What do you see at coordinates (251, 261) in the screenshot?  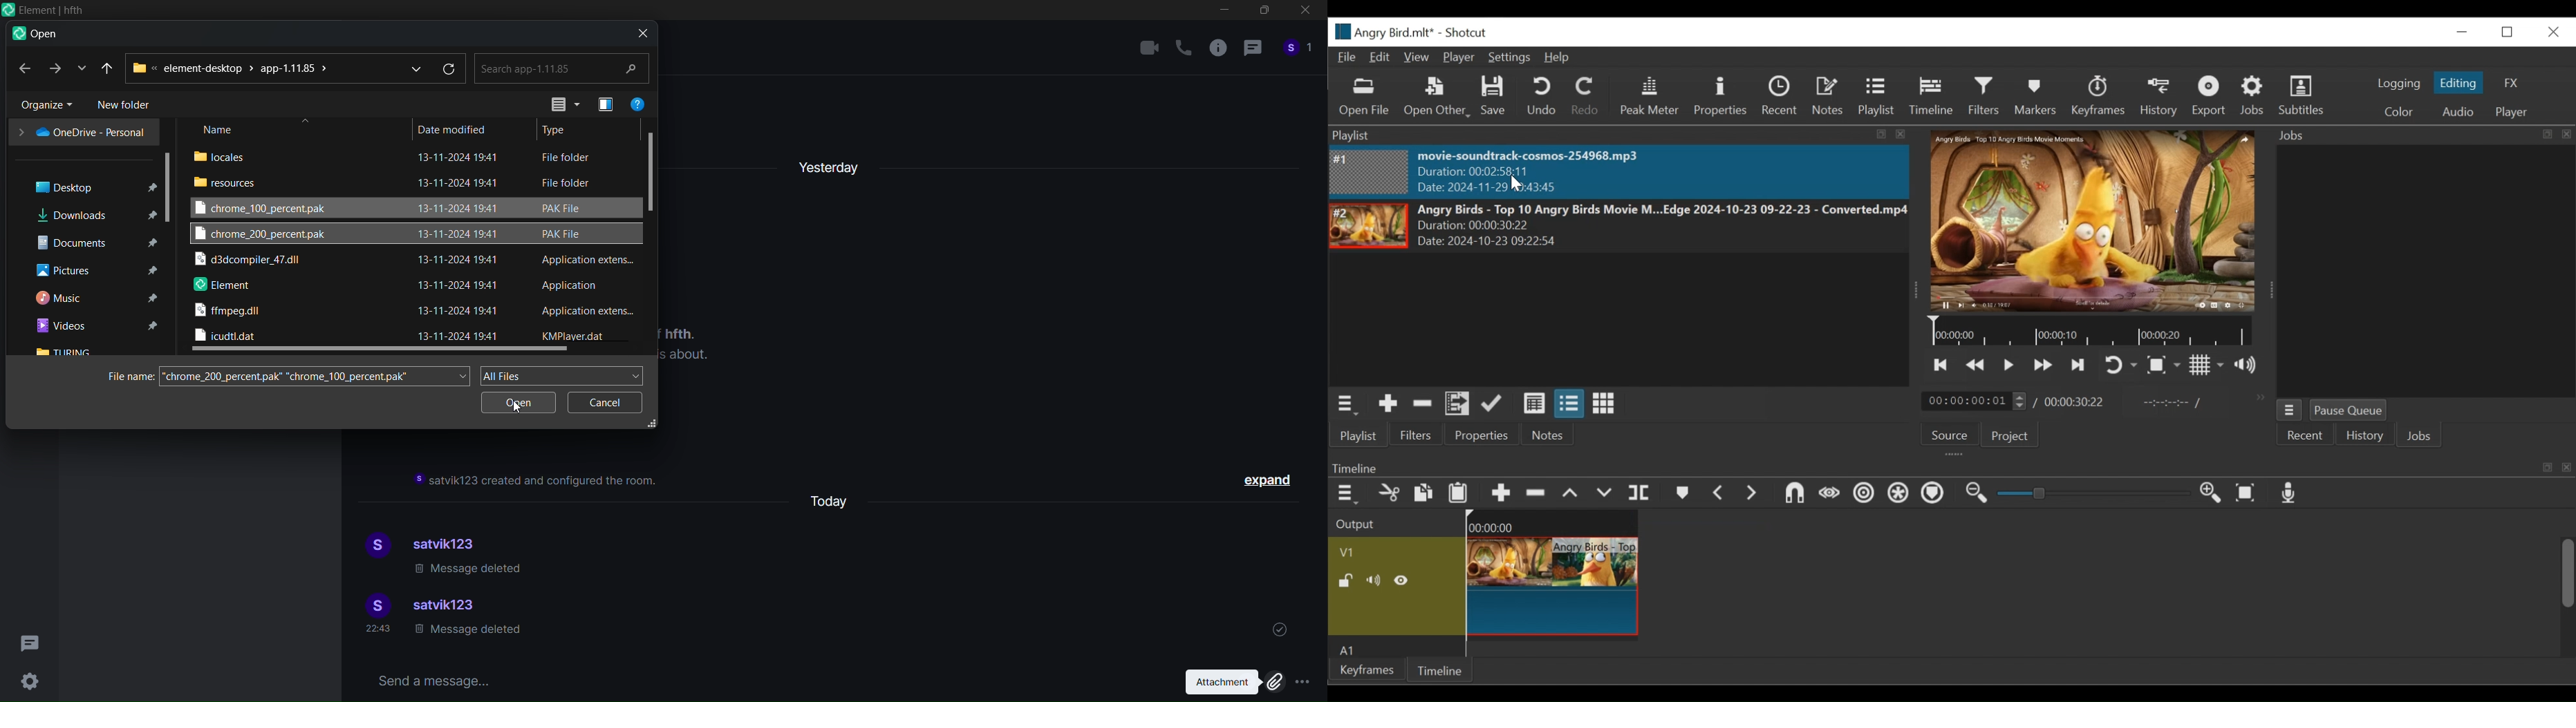 I see `d3 dll` at bounding box center [251, 261].